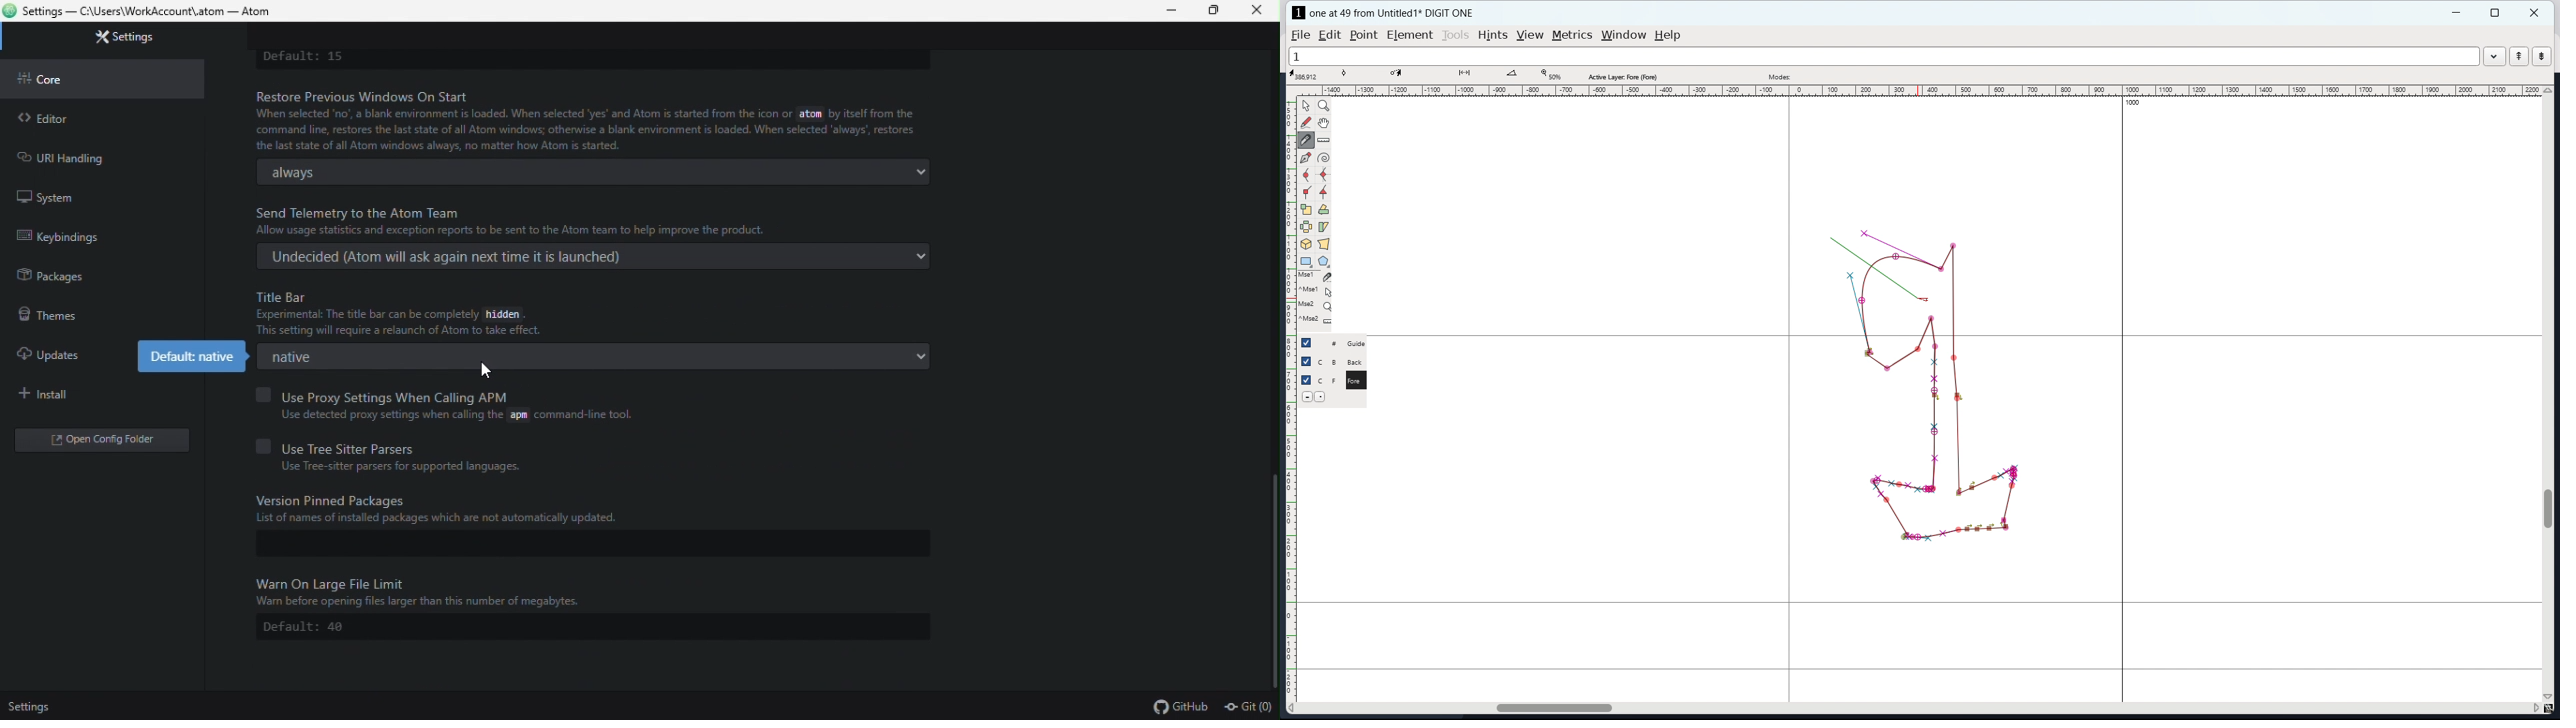 The width and height of the screenshot is (2576, 728). What do you see at coordinates (1409, 35) in the screenshot?
I see `element` at bounding box center [1409, 35].